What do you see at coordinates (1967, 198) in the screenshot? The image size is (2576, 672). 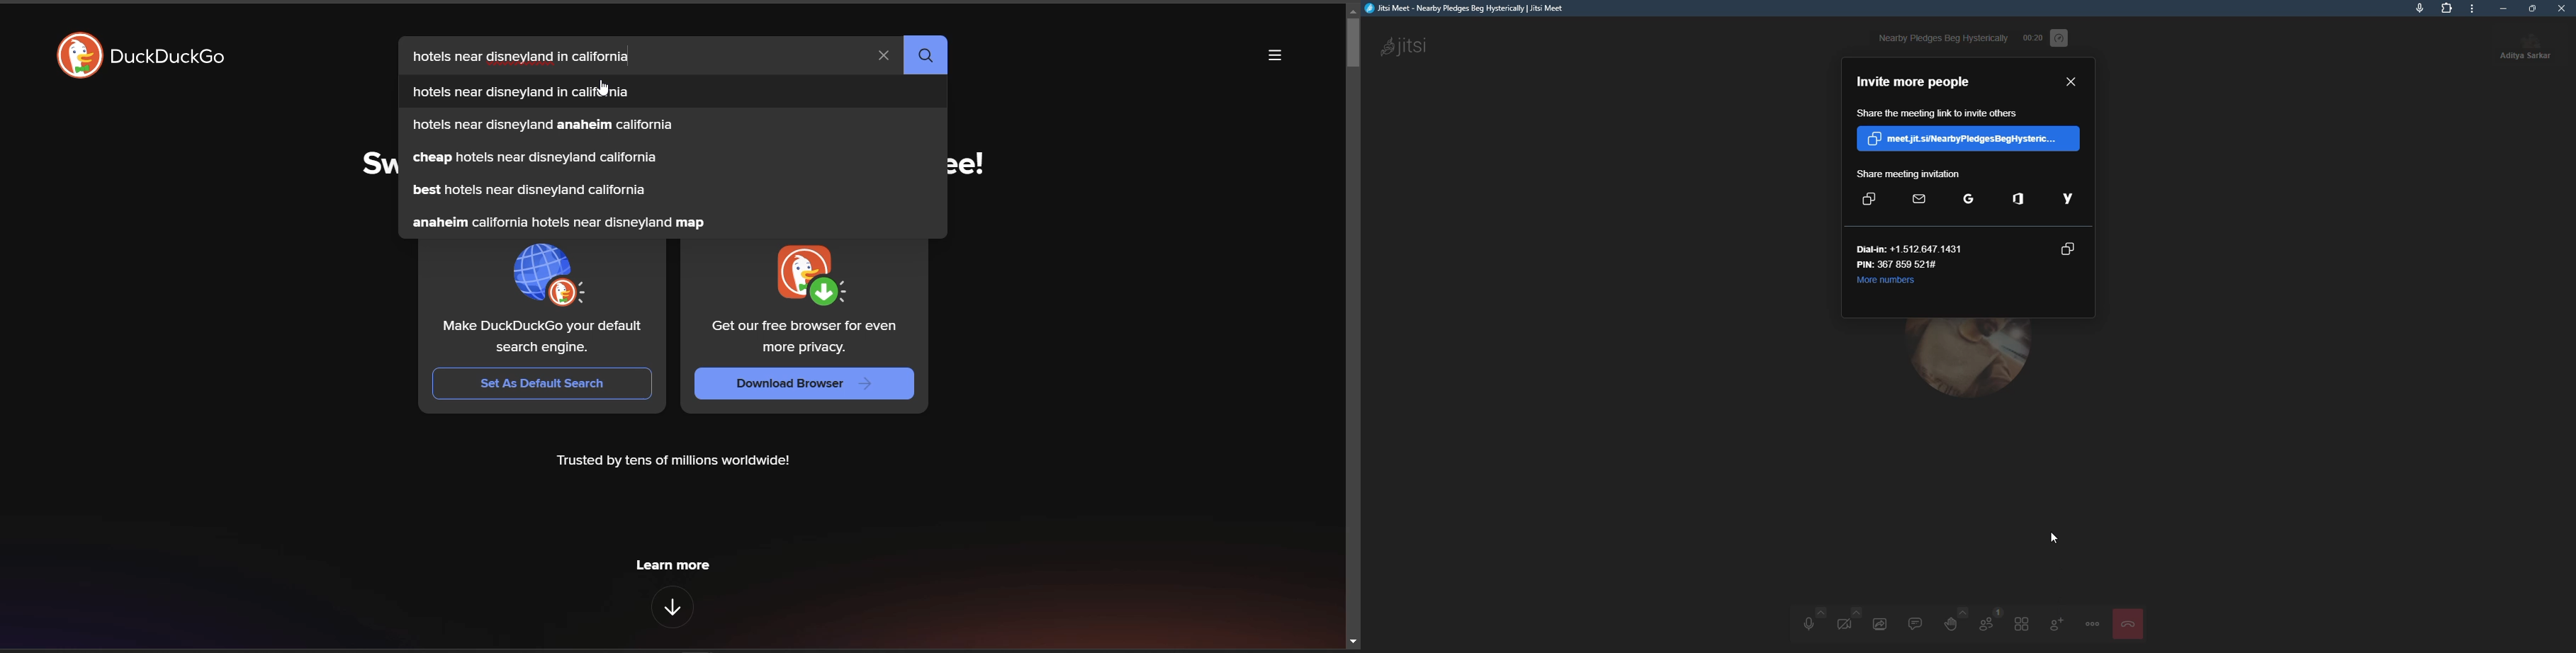 I see `google email` at bounding box center [1967, 198].